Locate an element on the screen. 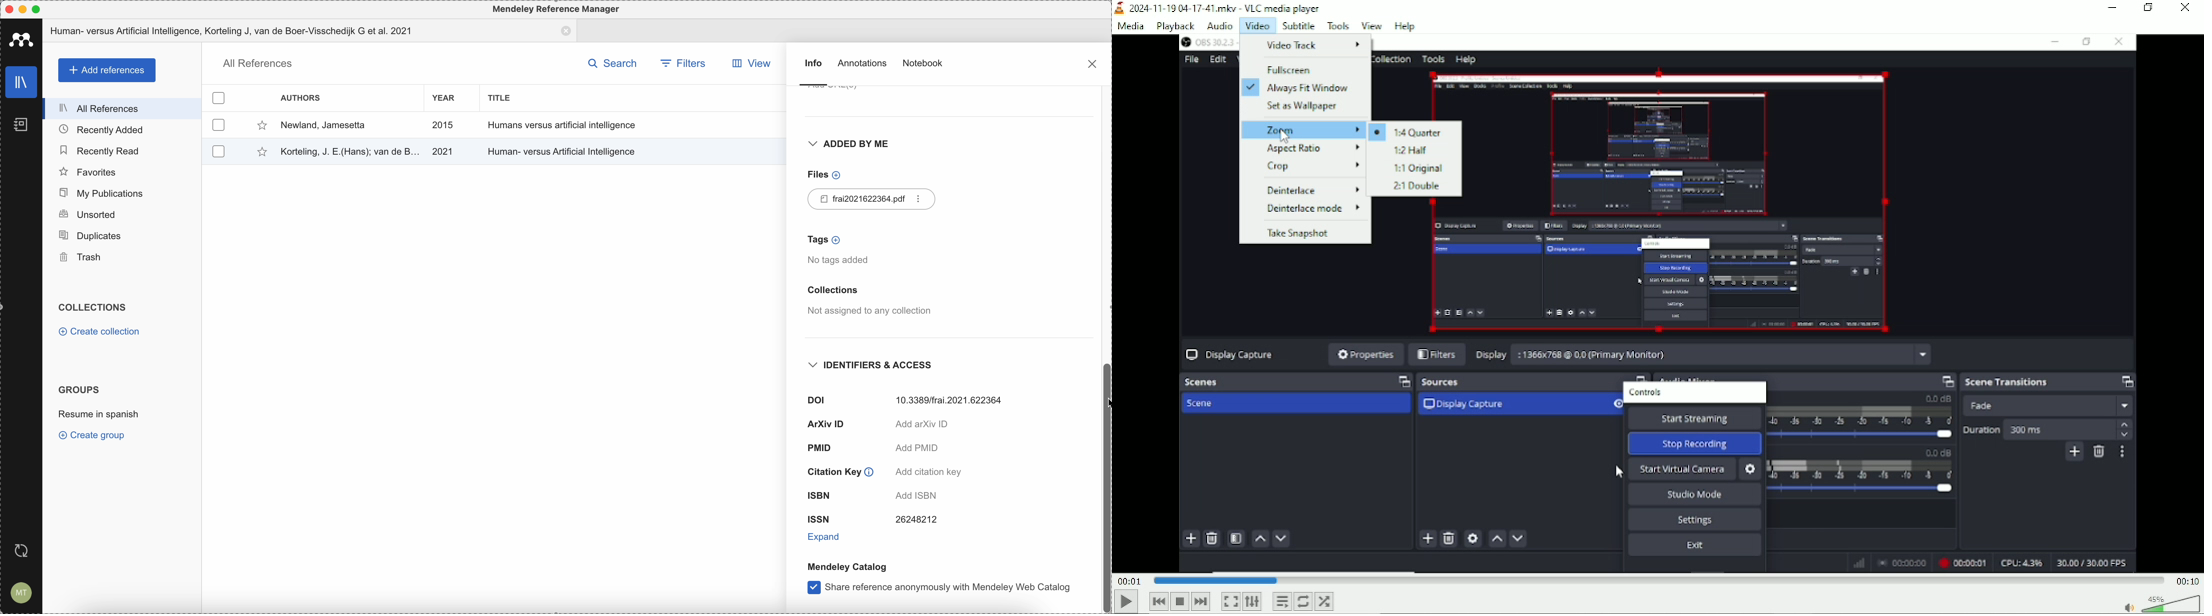  my publications is located at coordinates (124, 193).